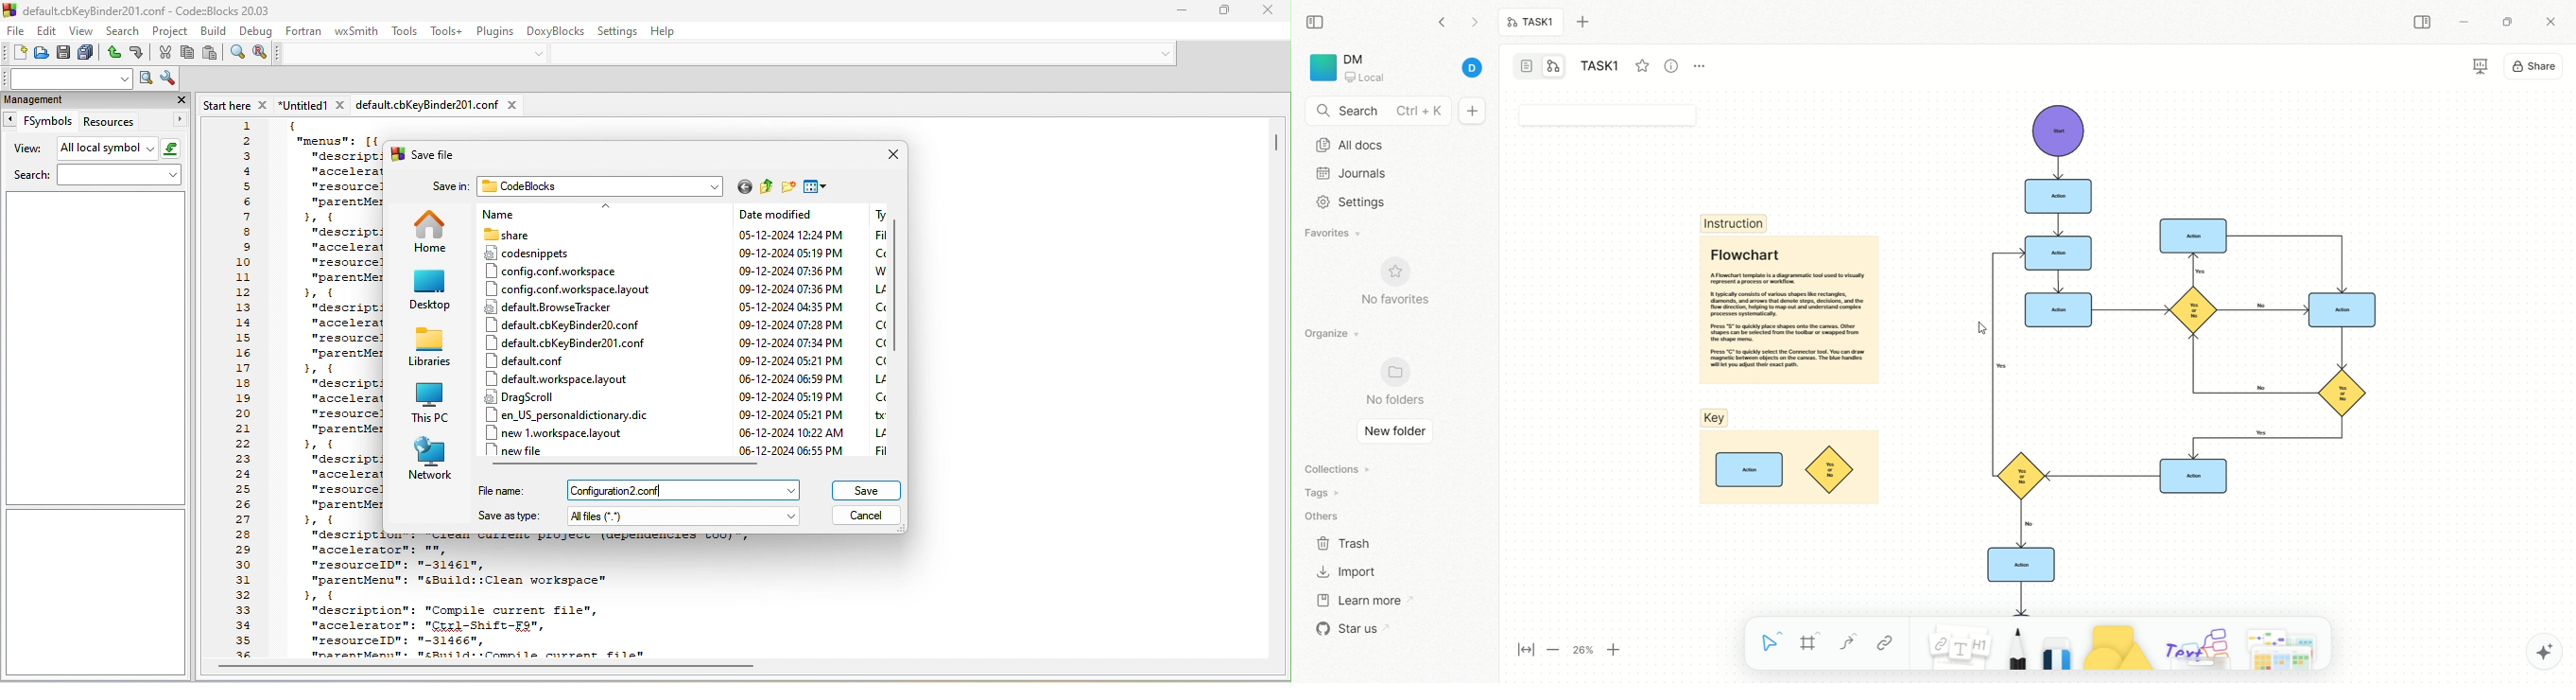  Describe the element at coordinates (2503, 21) in the screenshot. I see `maximize` at that location.